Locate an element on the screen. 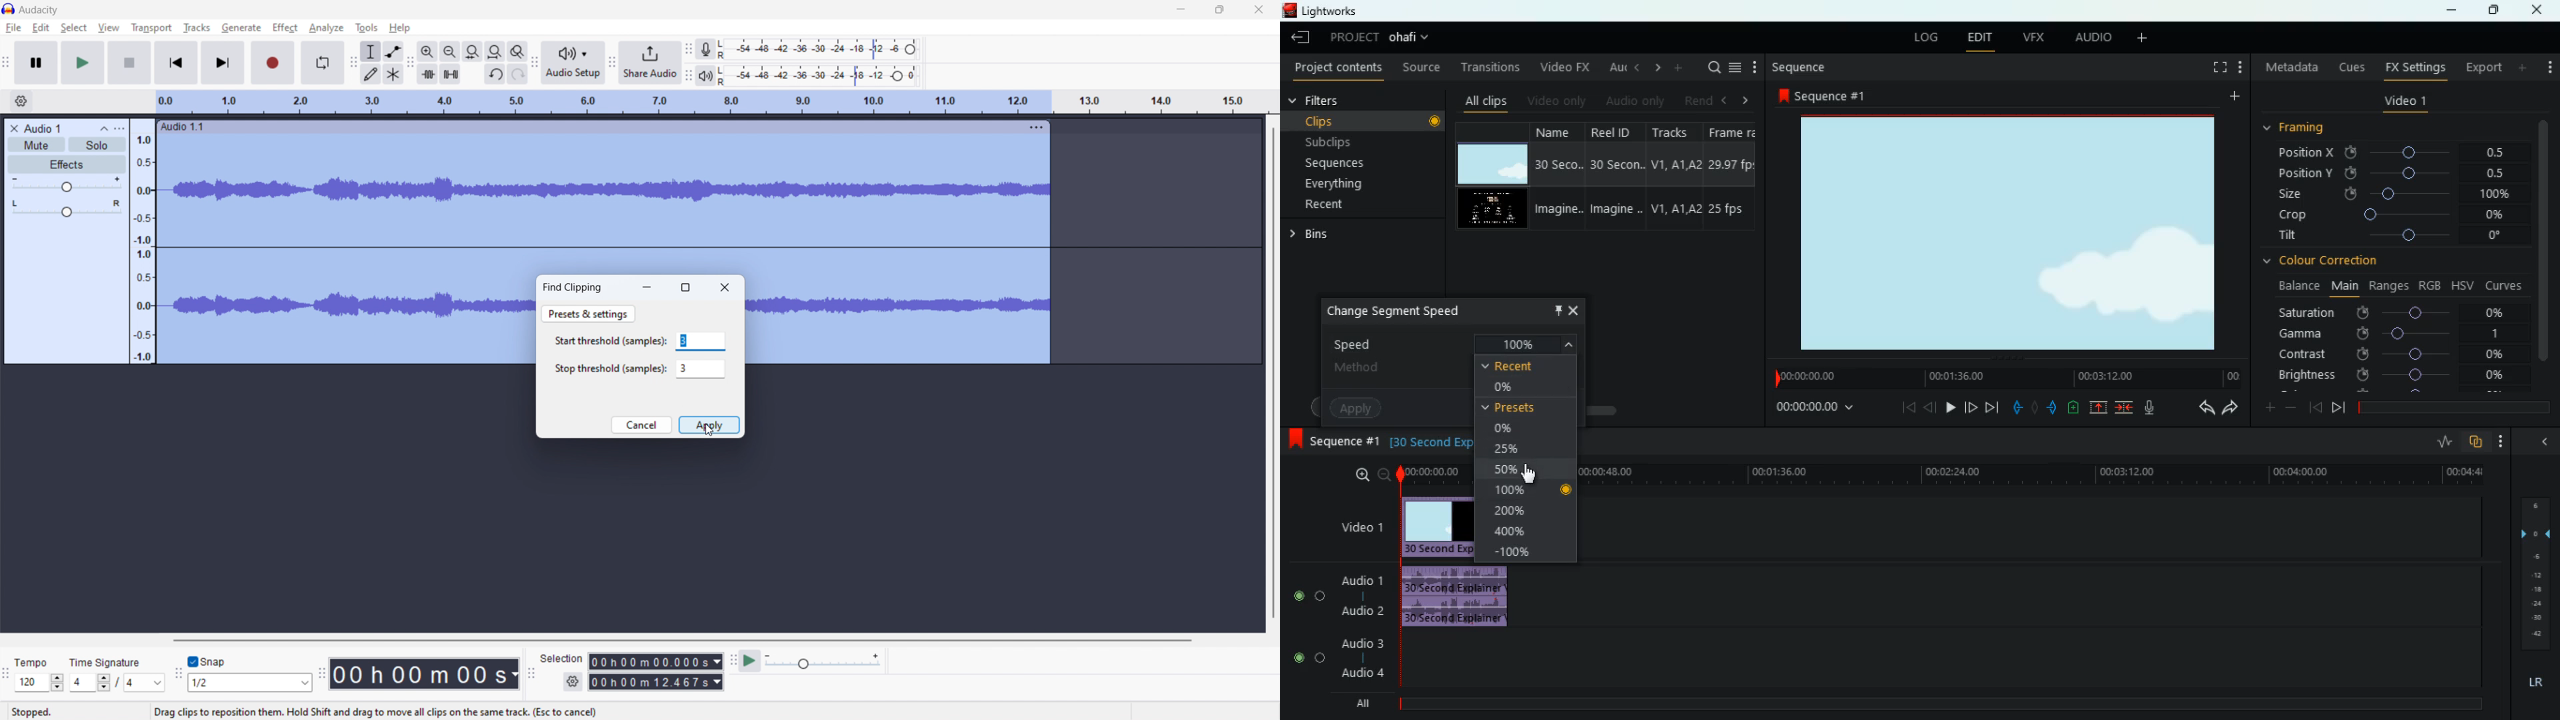  transport is located at coordinates (152, 28).